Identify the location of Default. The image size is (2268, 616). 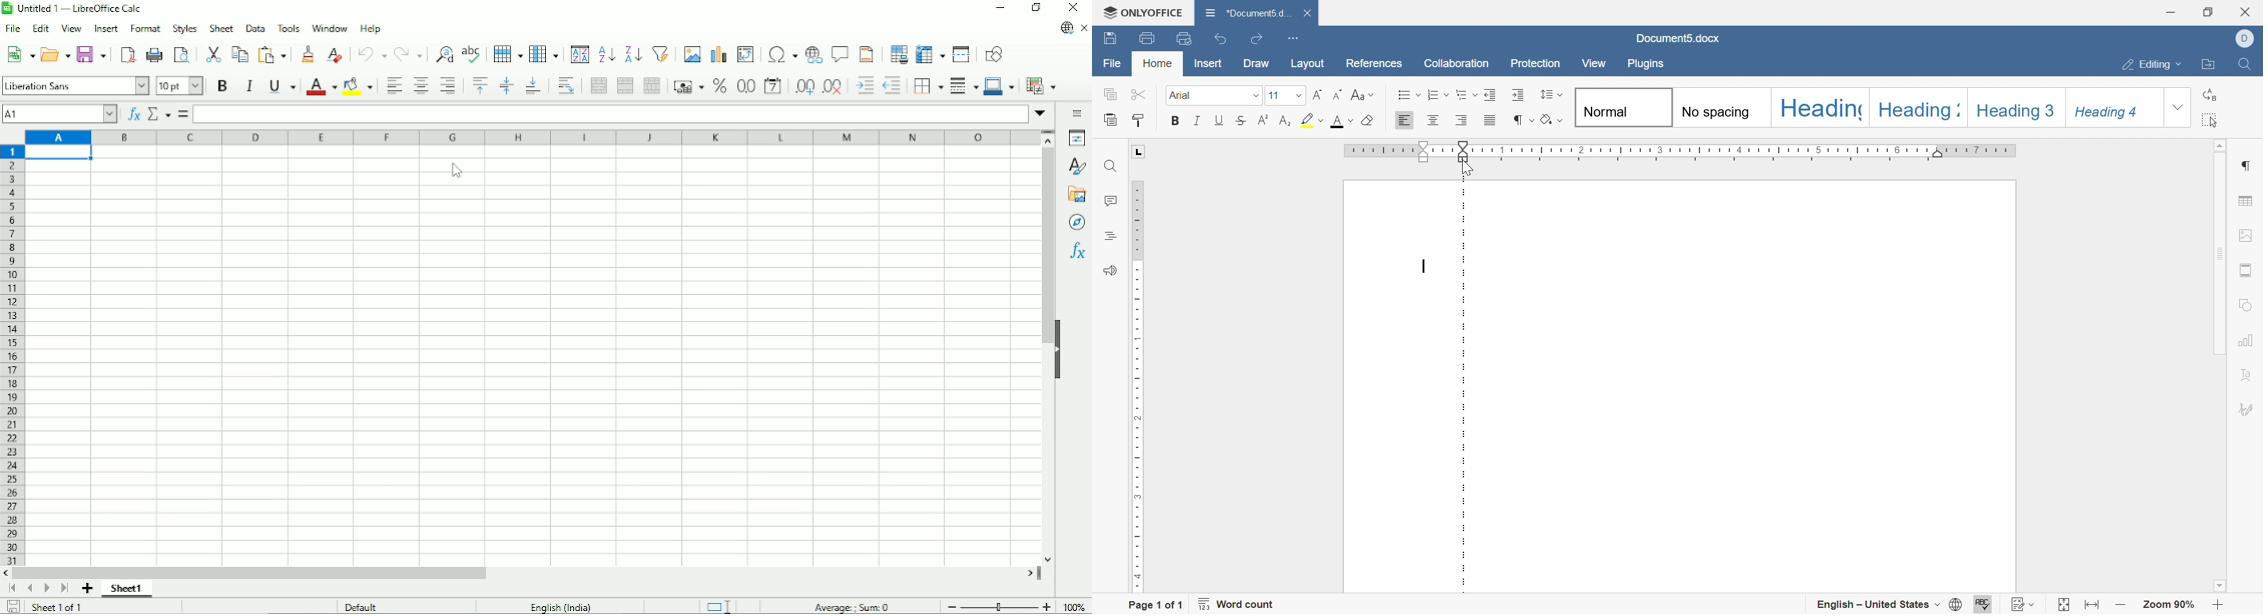
(363, 606).